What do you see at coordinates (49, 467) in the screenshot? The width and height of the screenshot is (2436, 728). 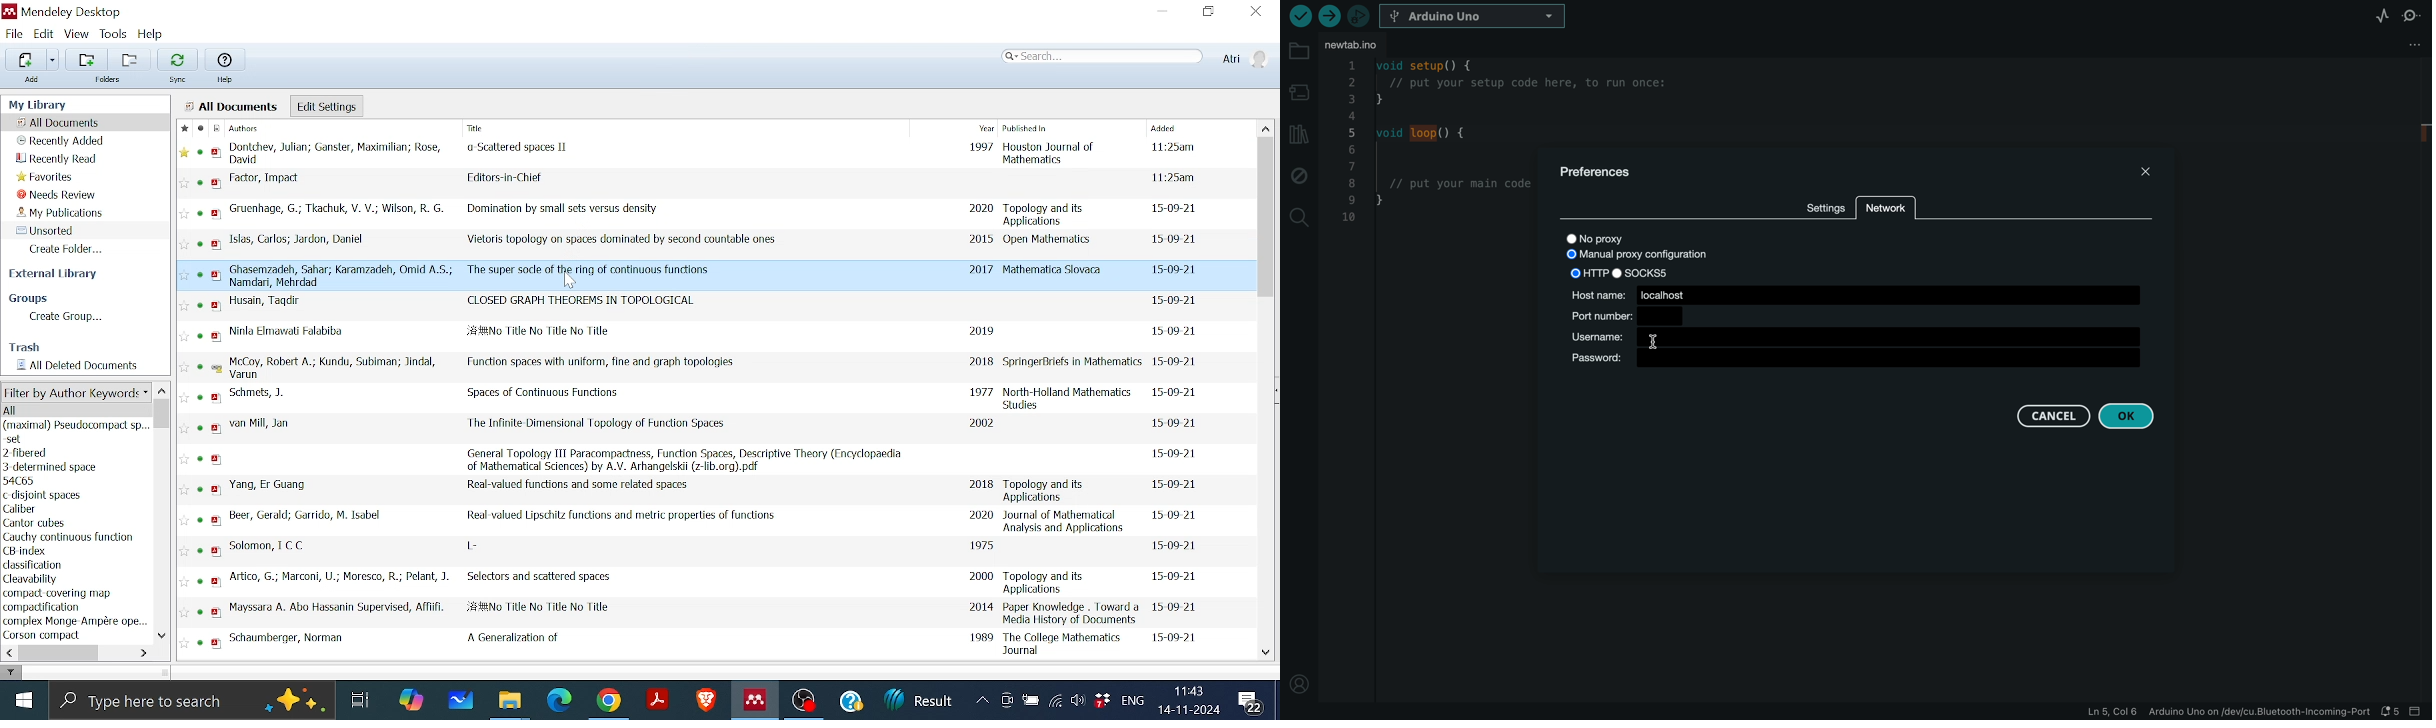 I see `3 determined space` at bounding box center [49, 467].